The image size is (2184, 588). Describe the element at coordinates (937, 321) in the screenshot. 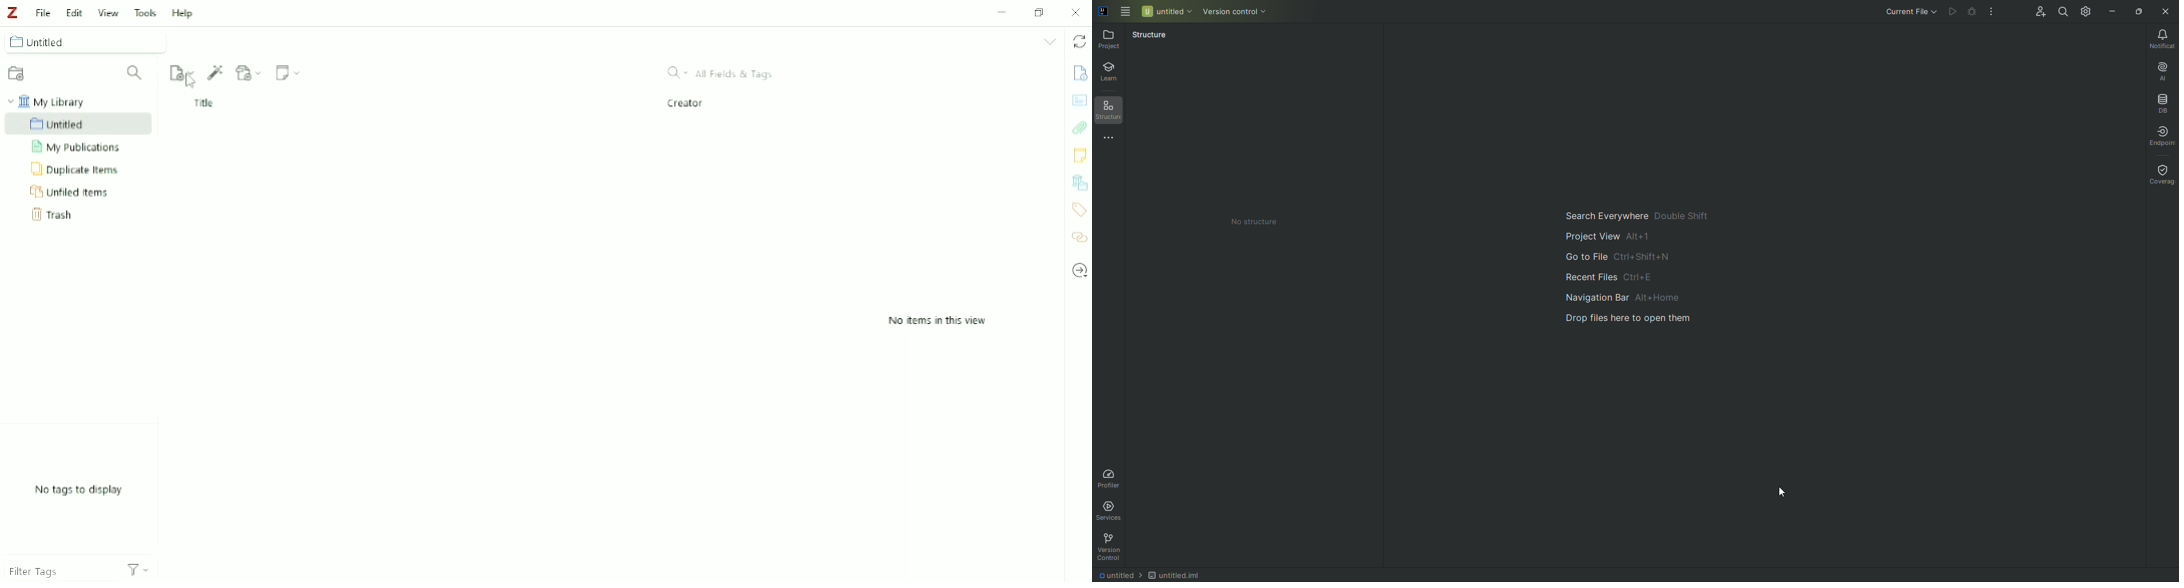

I see `No items in this view` at that location.